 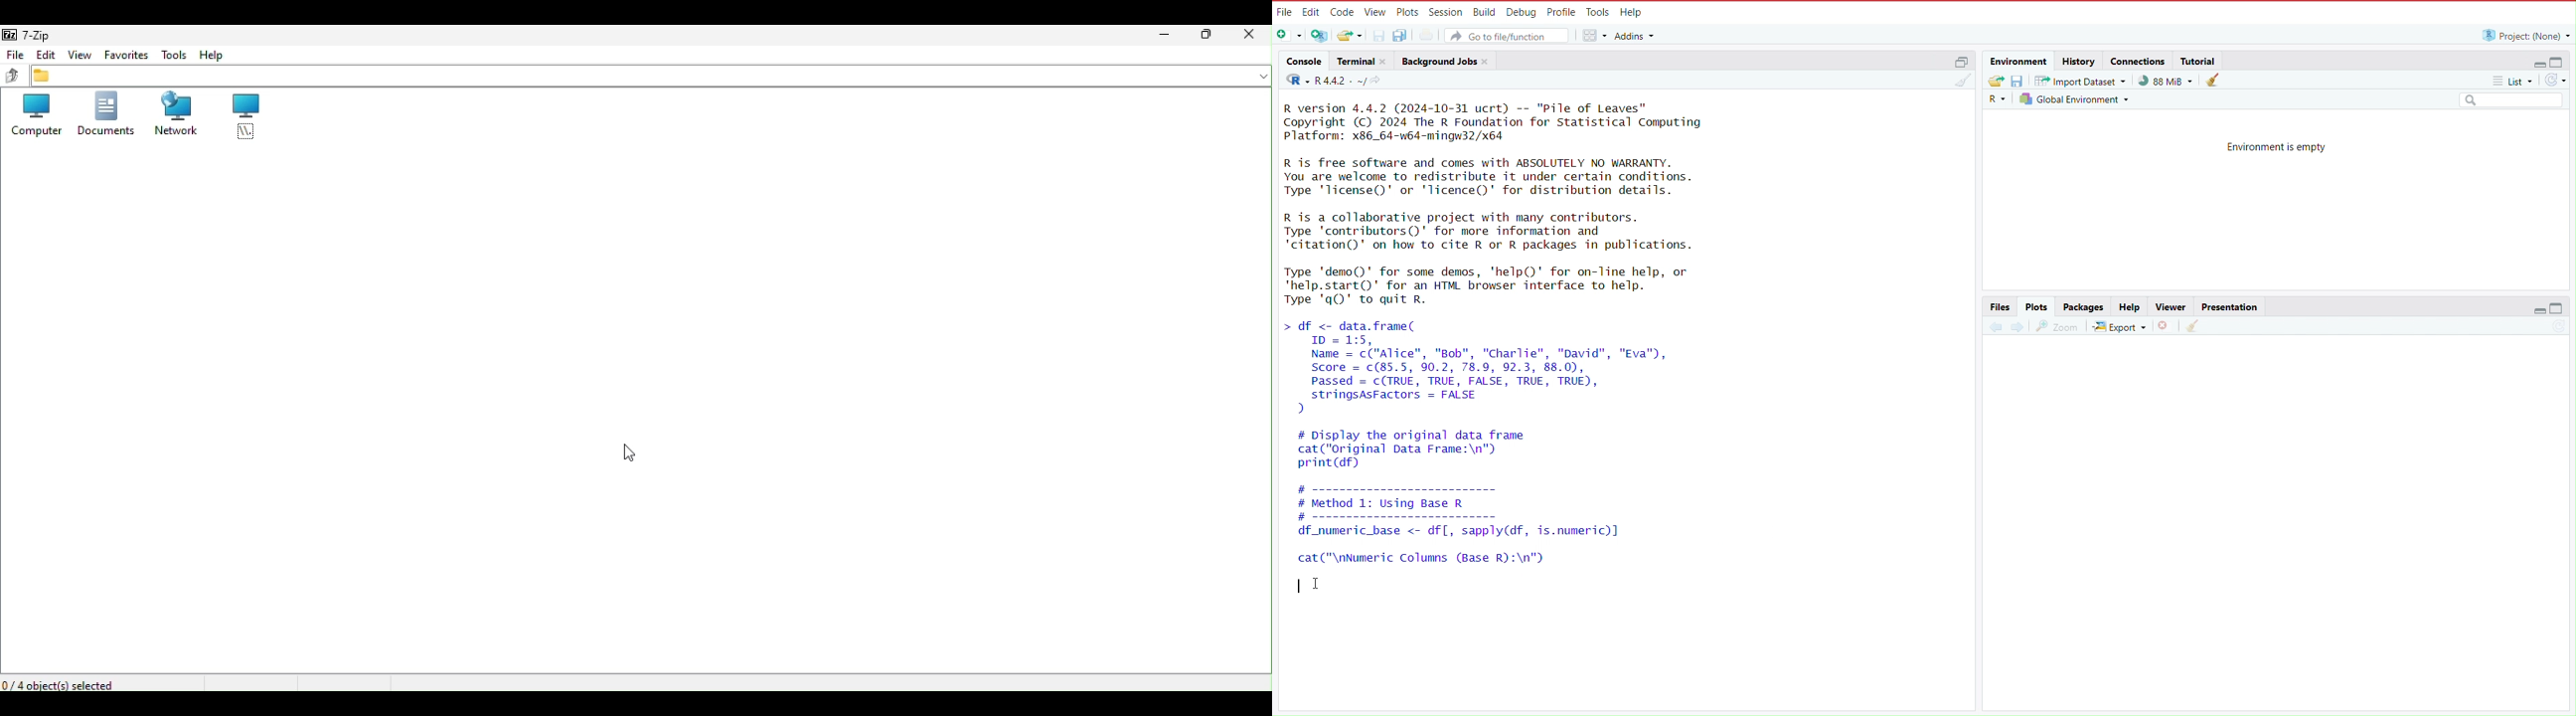 What do you see at coordinates (1251, 34) in the screenshot?
I see `Close ` at bounding box center [1251, 34].